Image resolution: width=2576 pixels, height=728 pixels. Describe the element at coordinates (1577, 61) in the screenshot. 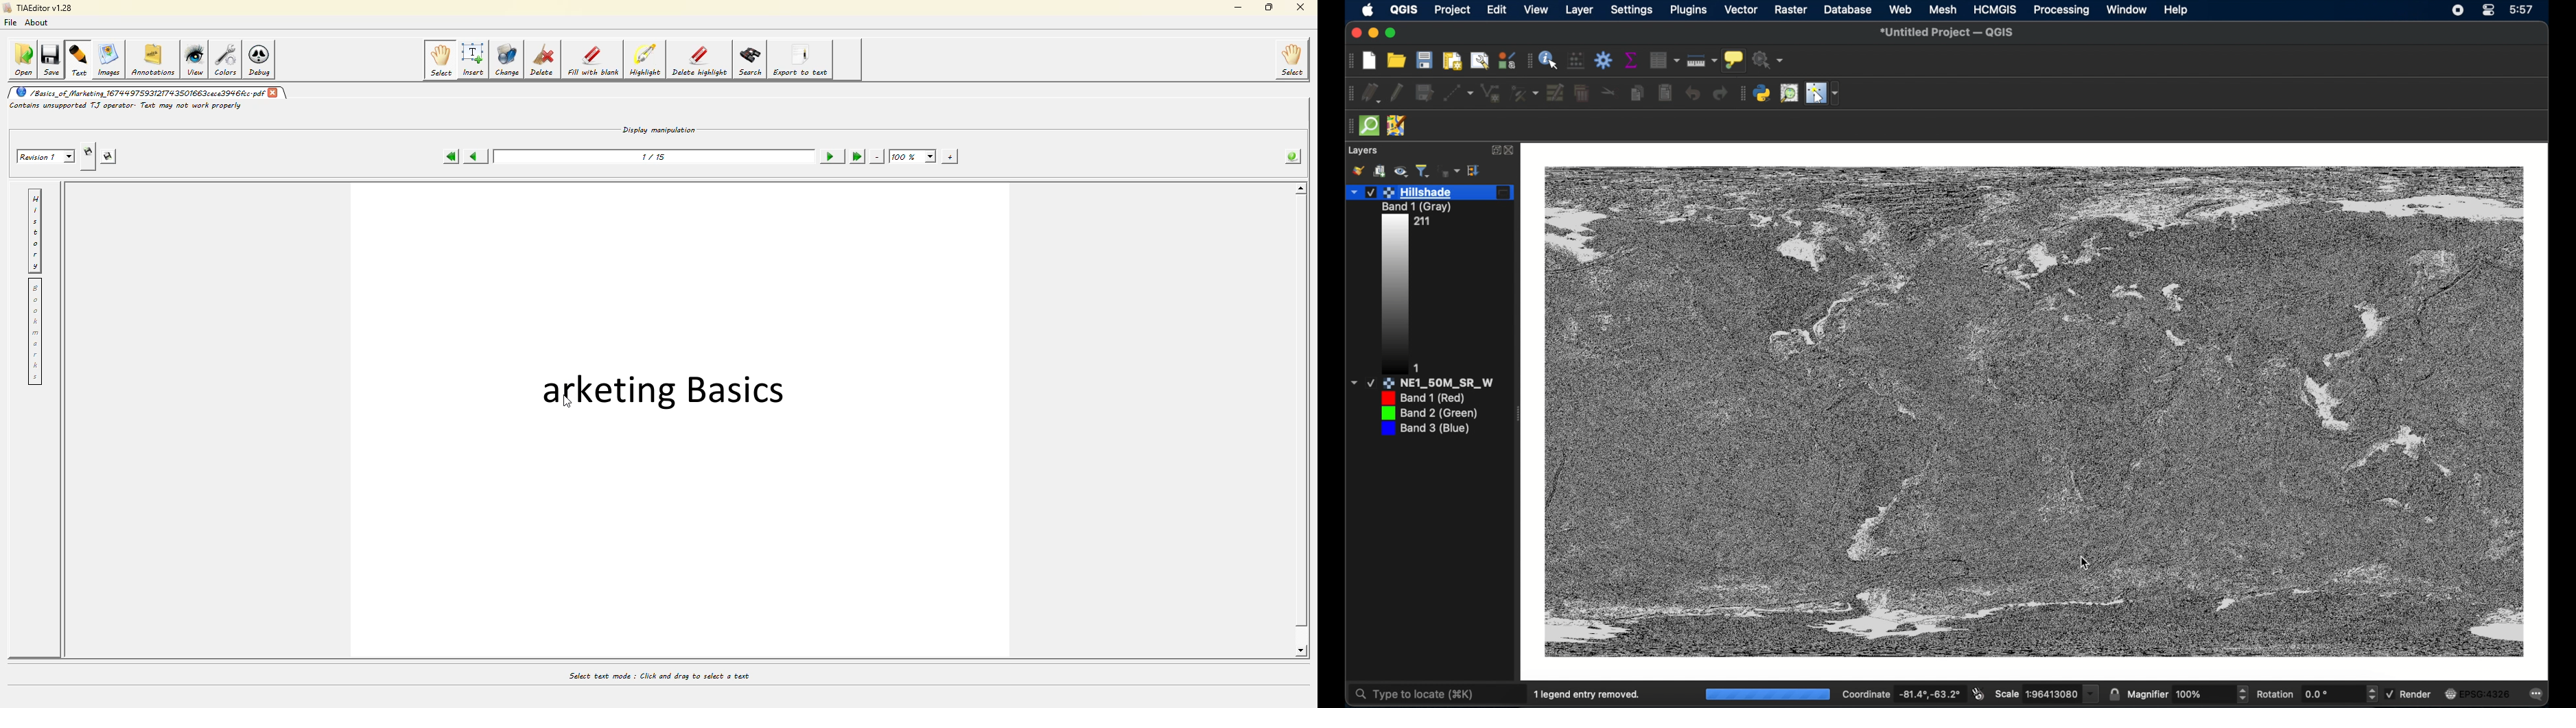

I see `open field calculator` at that location.